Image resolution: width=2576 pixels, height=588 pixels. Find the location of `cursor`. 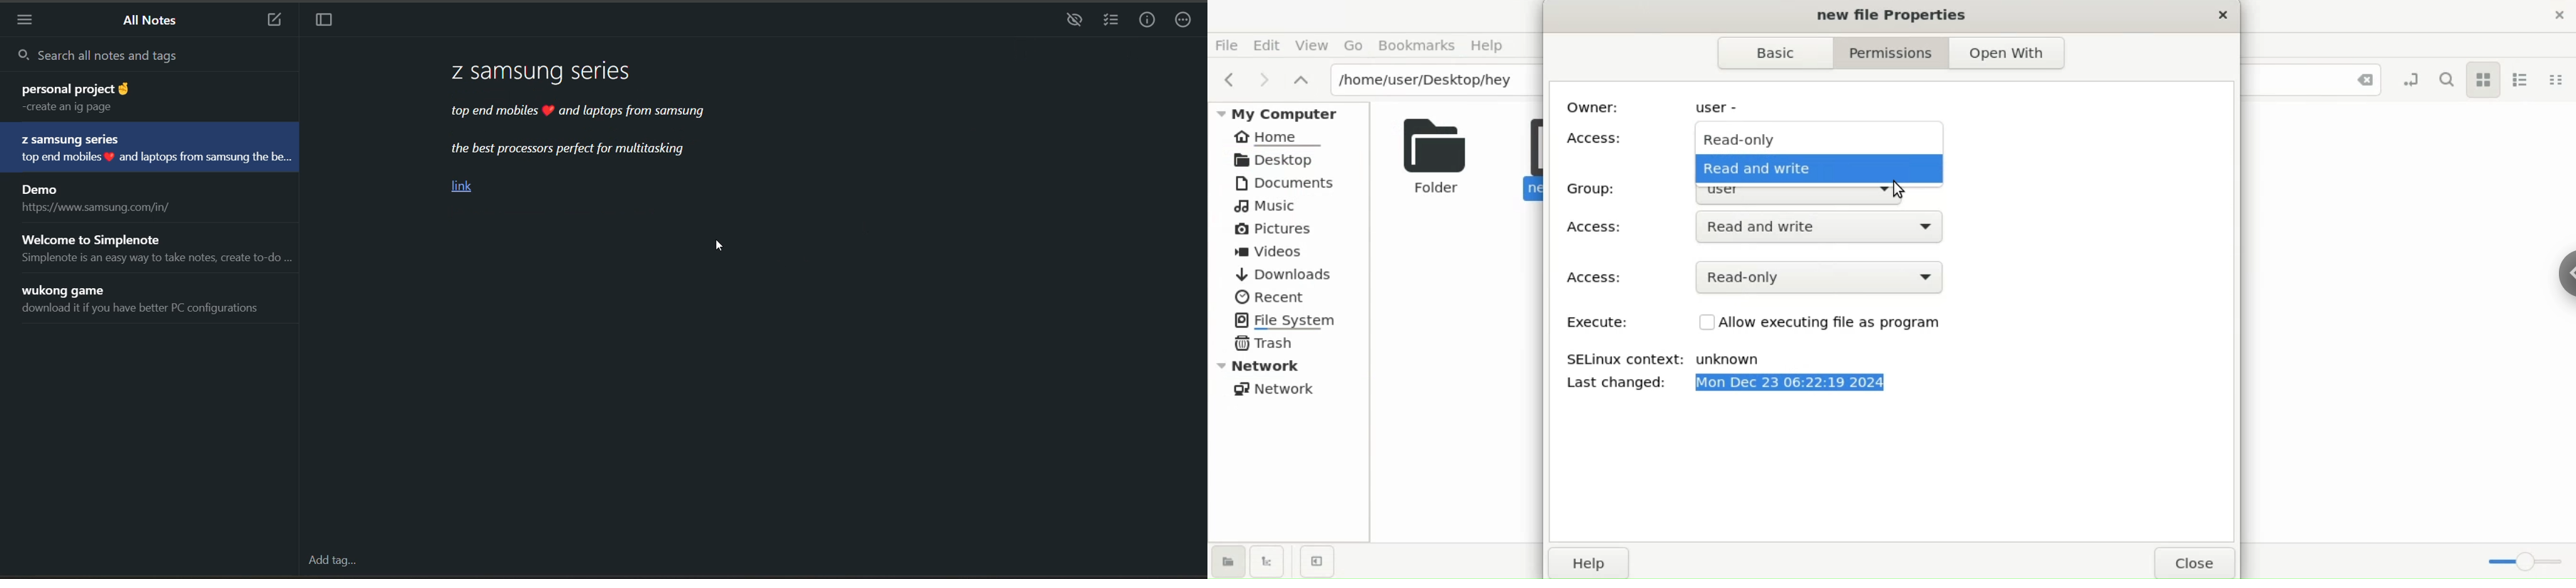

cursor is located at coordinates (719, 250).